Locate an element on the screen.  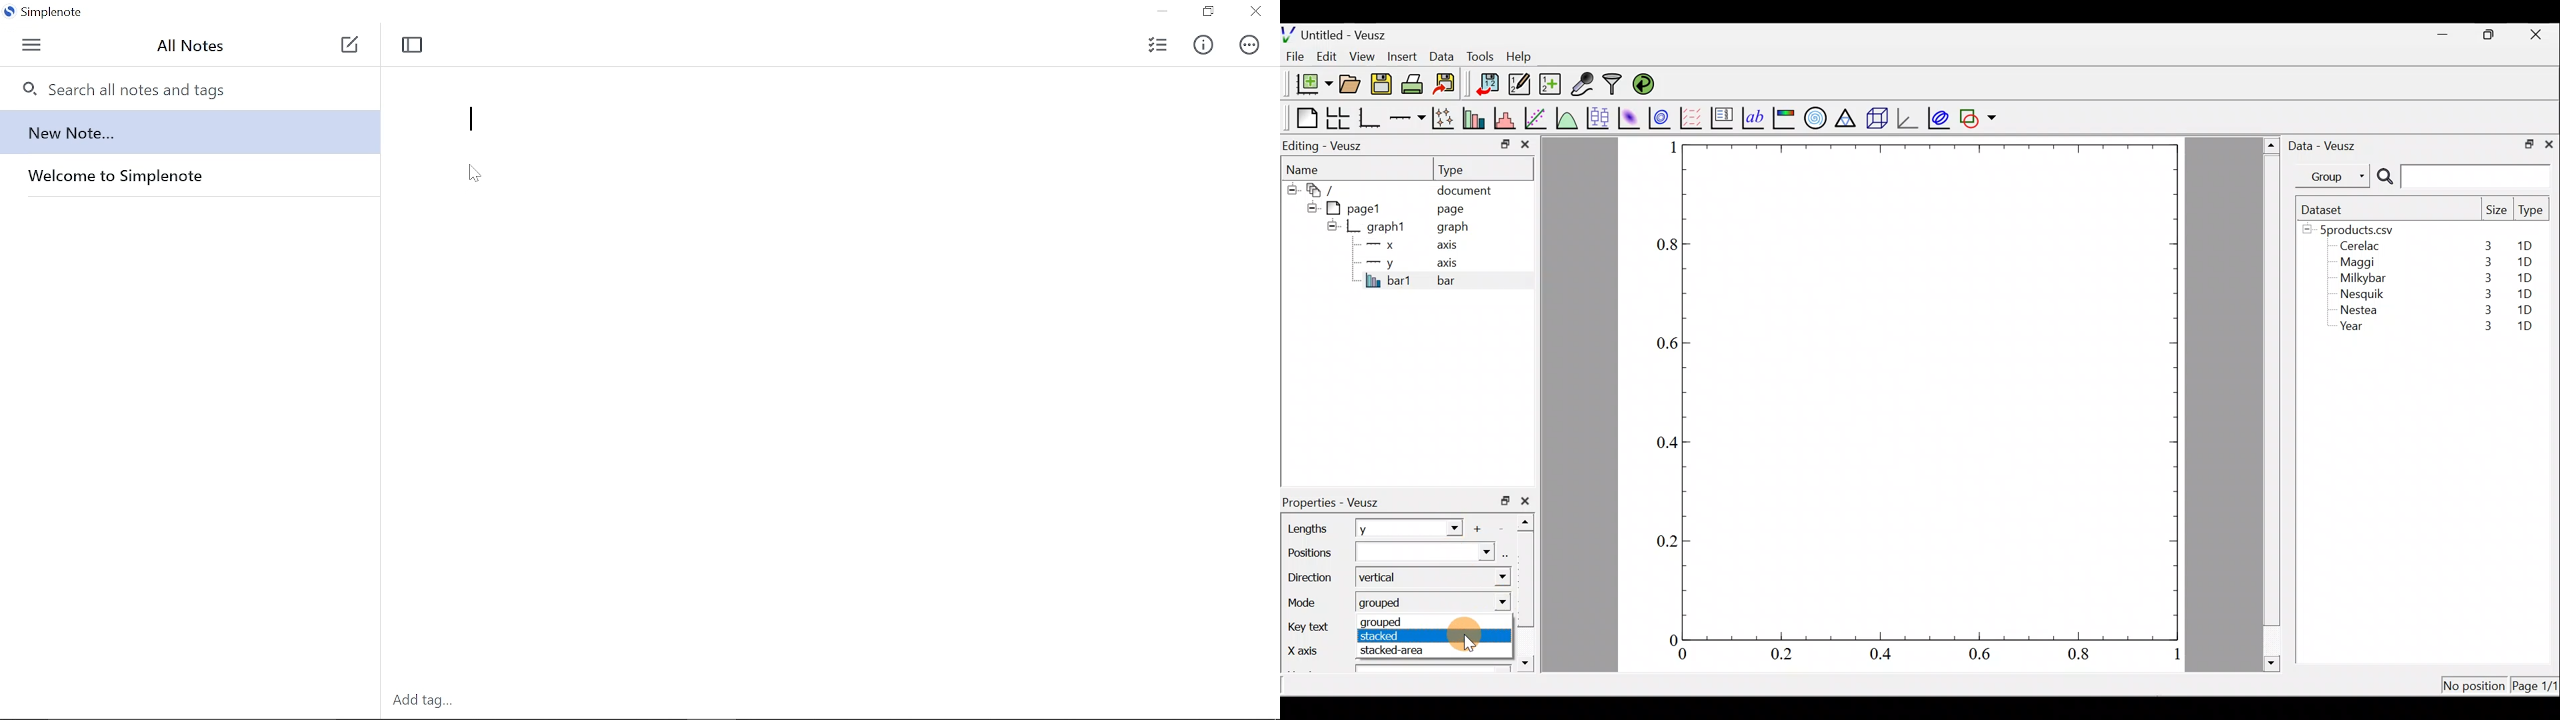
0.6 is located at coordinates (1985, 657).